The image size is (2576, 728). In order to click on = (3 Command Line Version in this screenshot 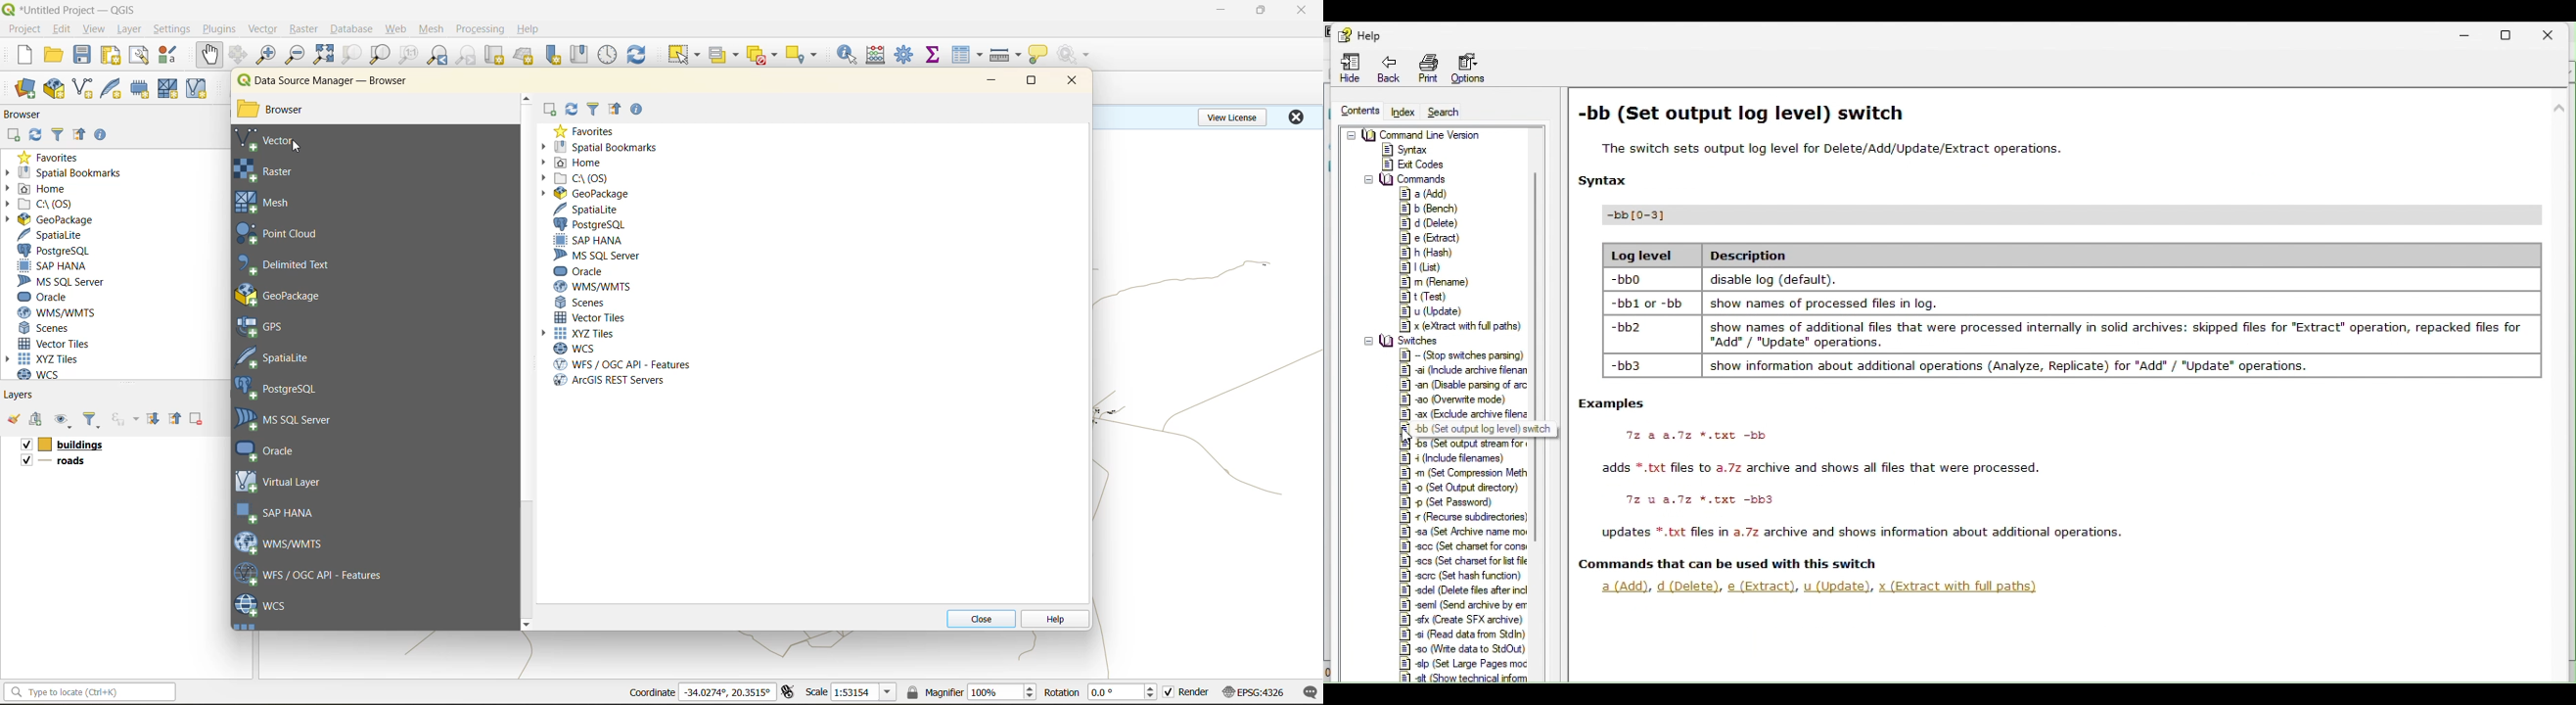, I will do `click(1415, 134)`.